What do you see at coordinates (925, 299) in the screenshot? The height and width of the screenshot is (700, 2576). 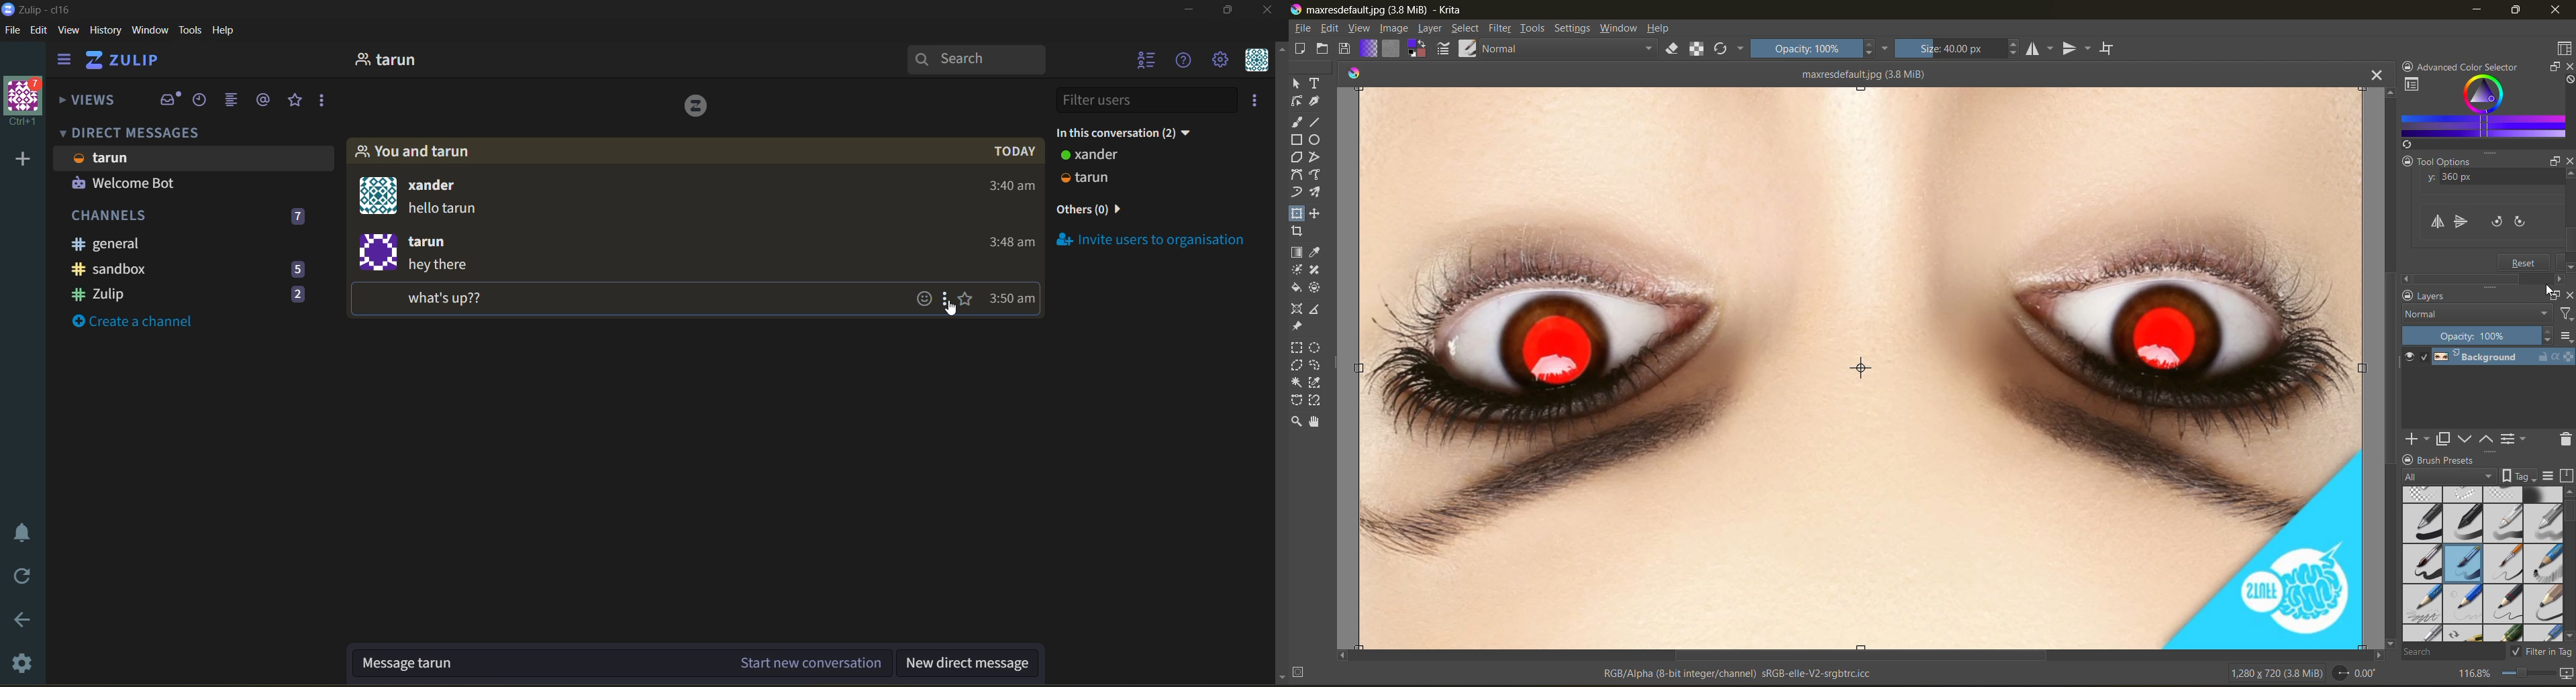 I see `add emoji` at bounding box center [925, 299].